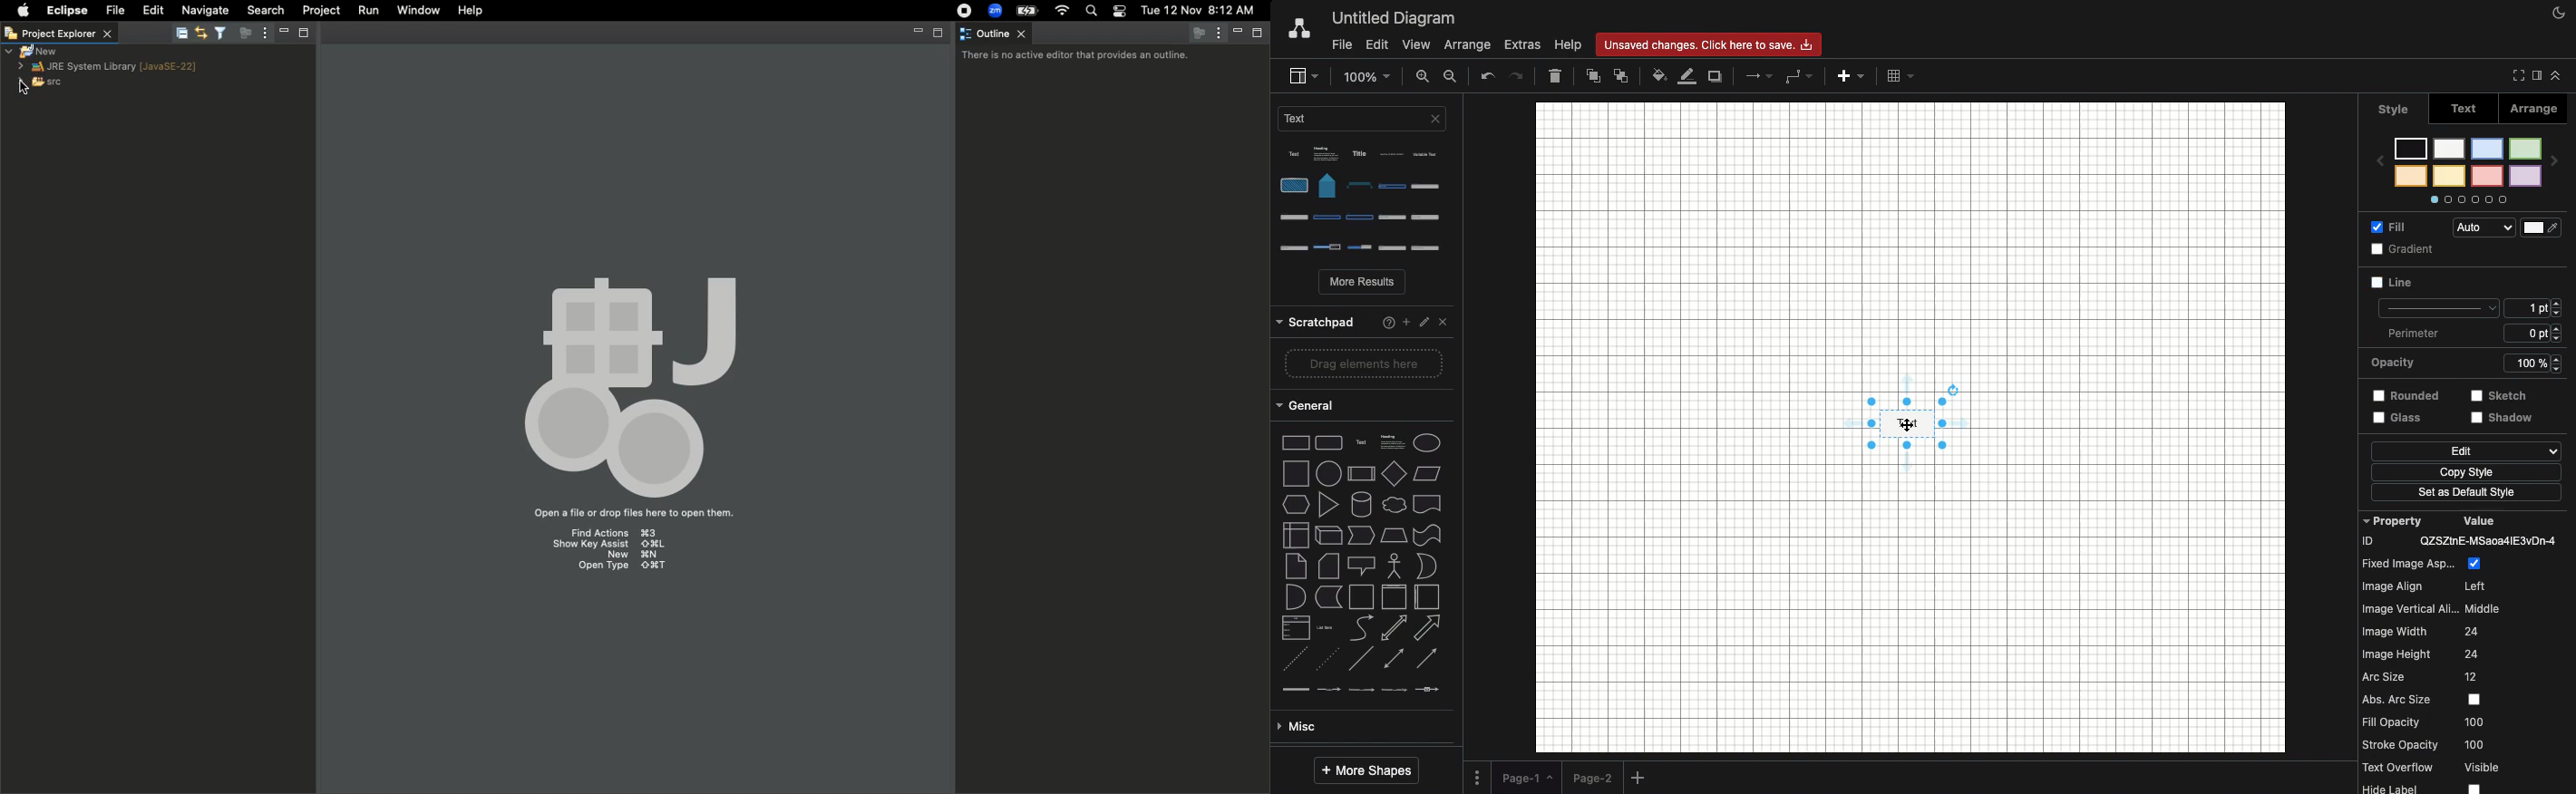 This screenshot has height=812, width=2576. Describe the element at coordinates (1359, 566) in the screenshot. I see `Misc` at that location.